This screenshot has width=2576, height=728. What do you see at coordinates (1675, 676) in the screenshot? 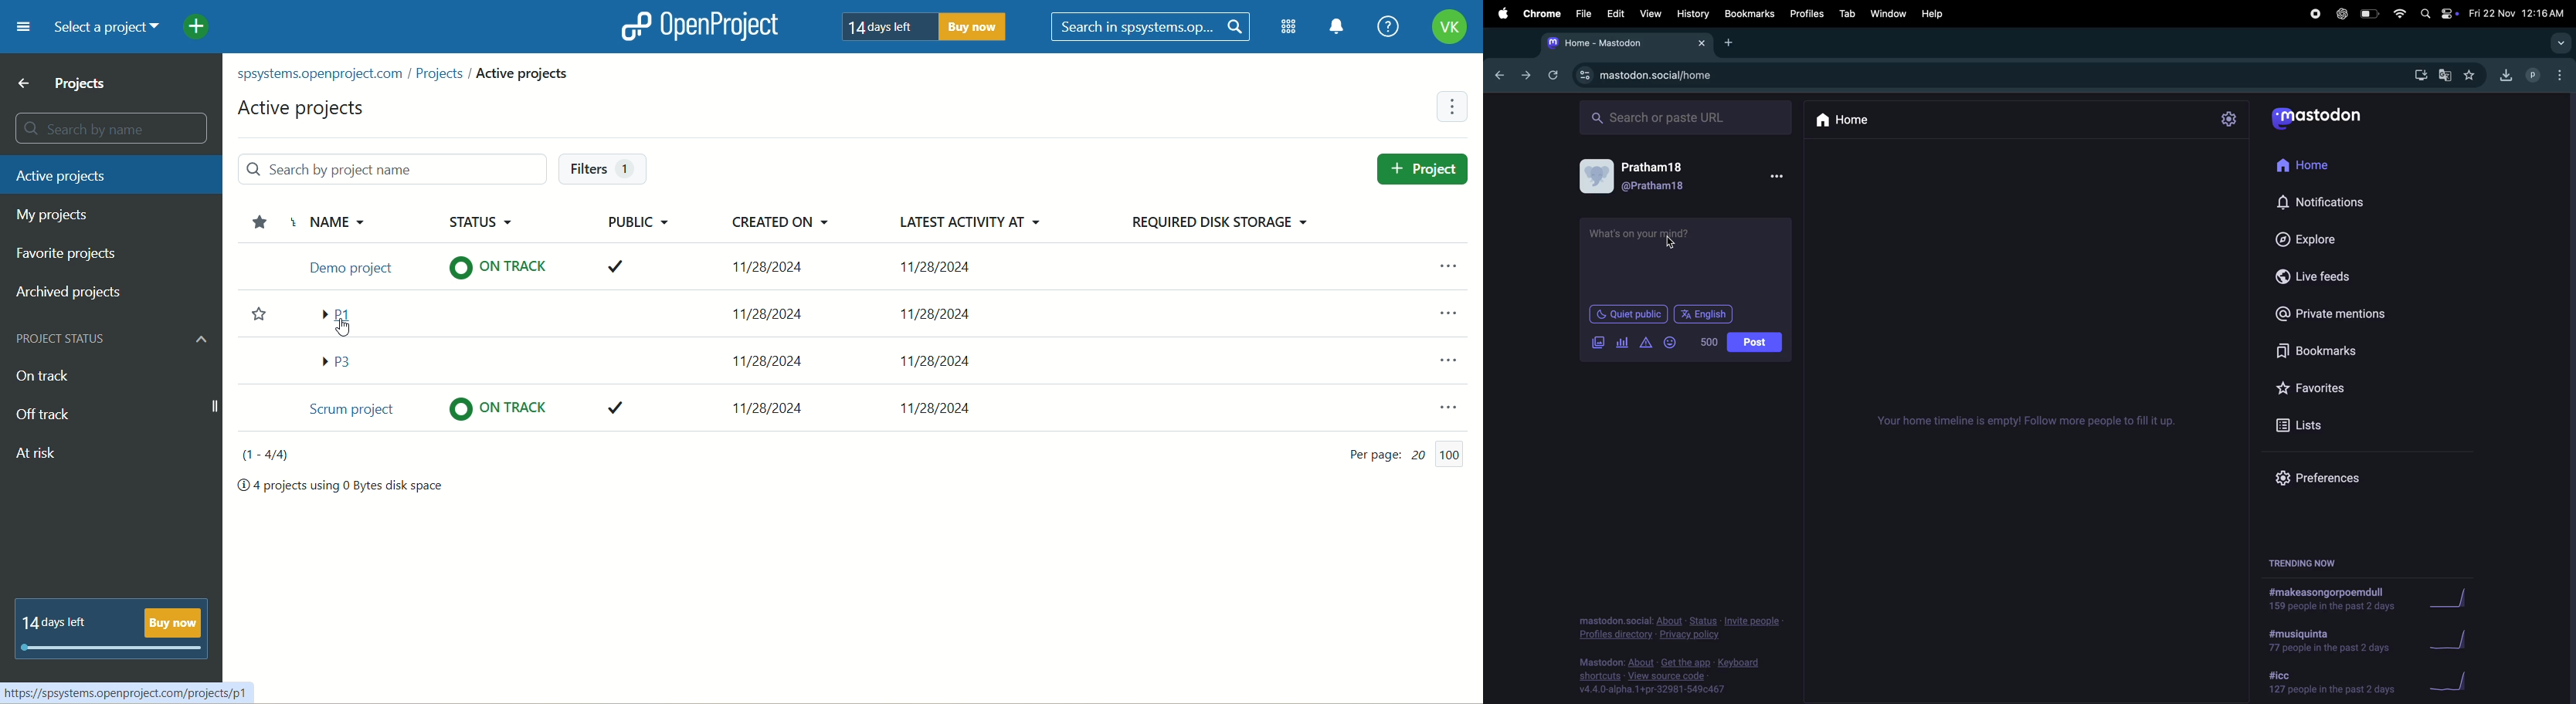
I see `source code` at bounding box center [1675, 676].